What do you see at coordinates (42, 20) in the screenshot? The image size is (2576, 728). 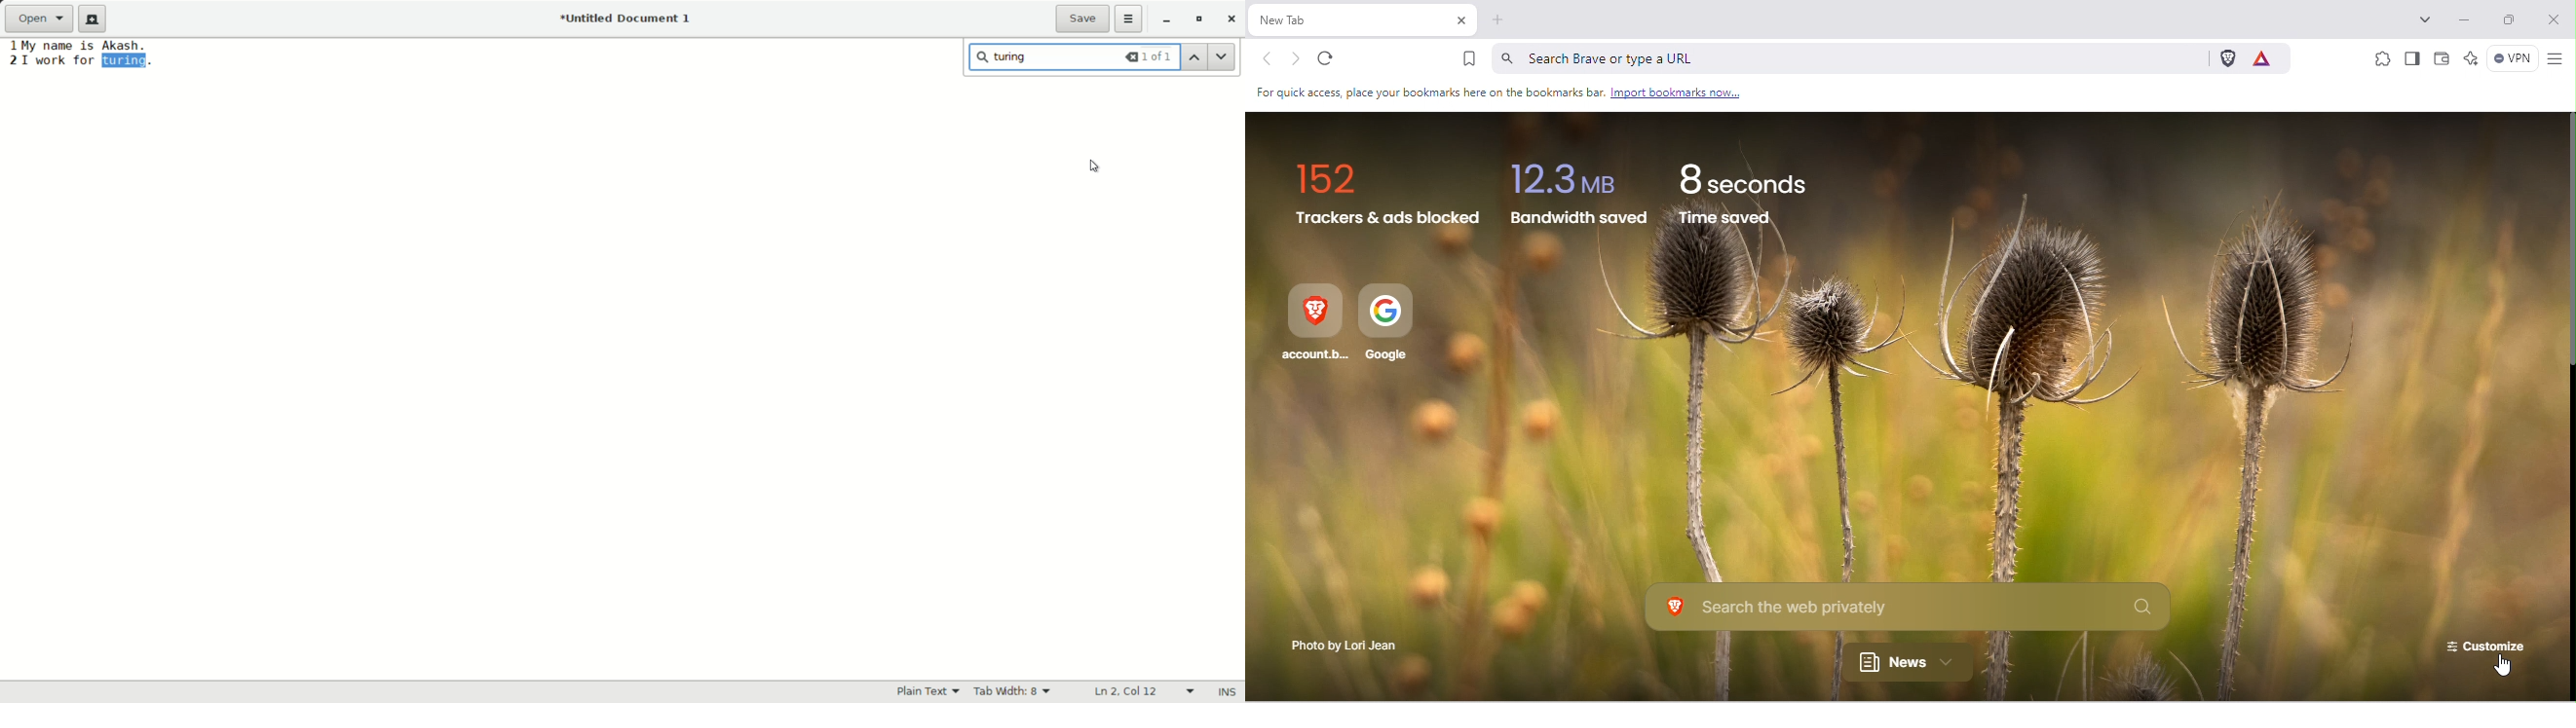 I see `open a file` at bounding box center [42, 20].